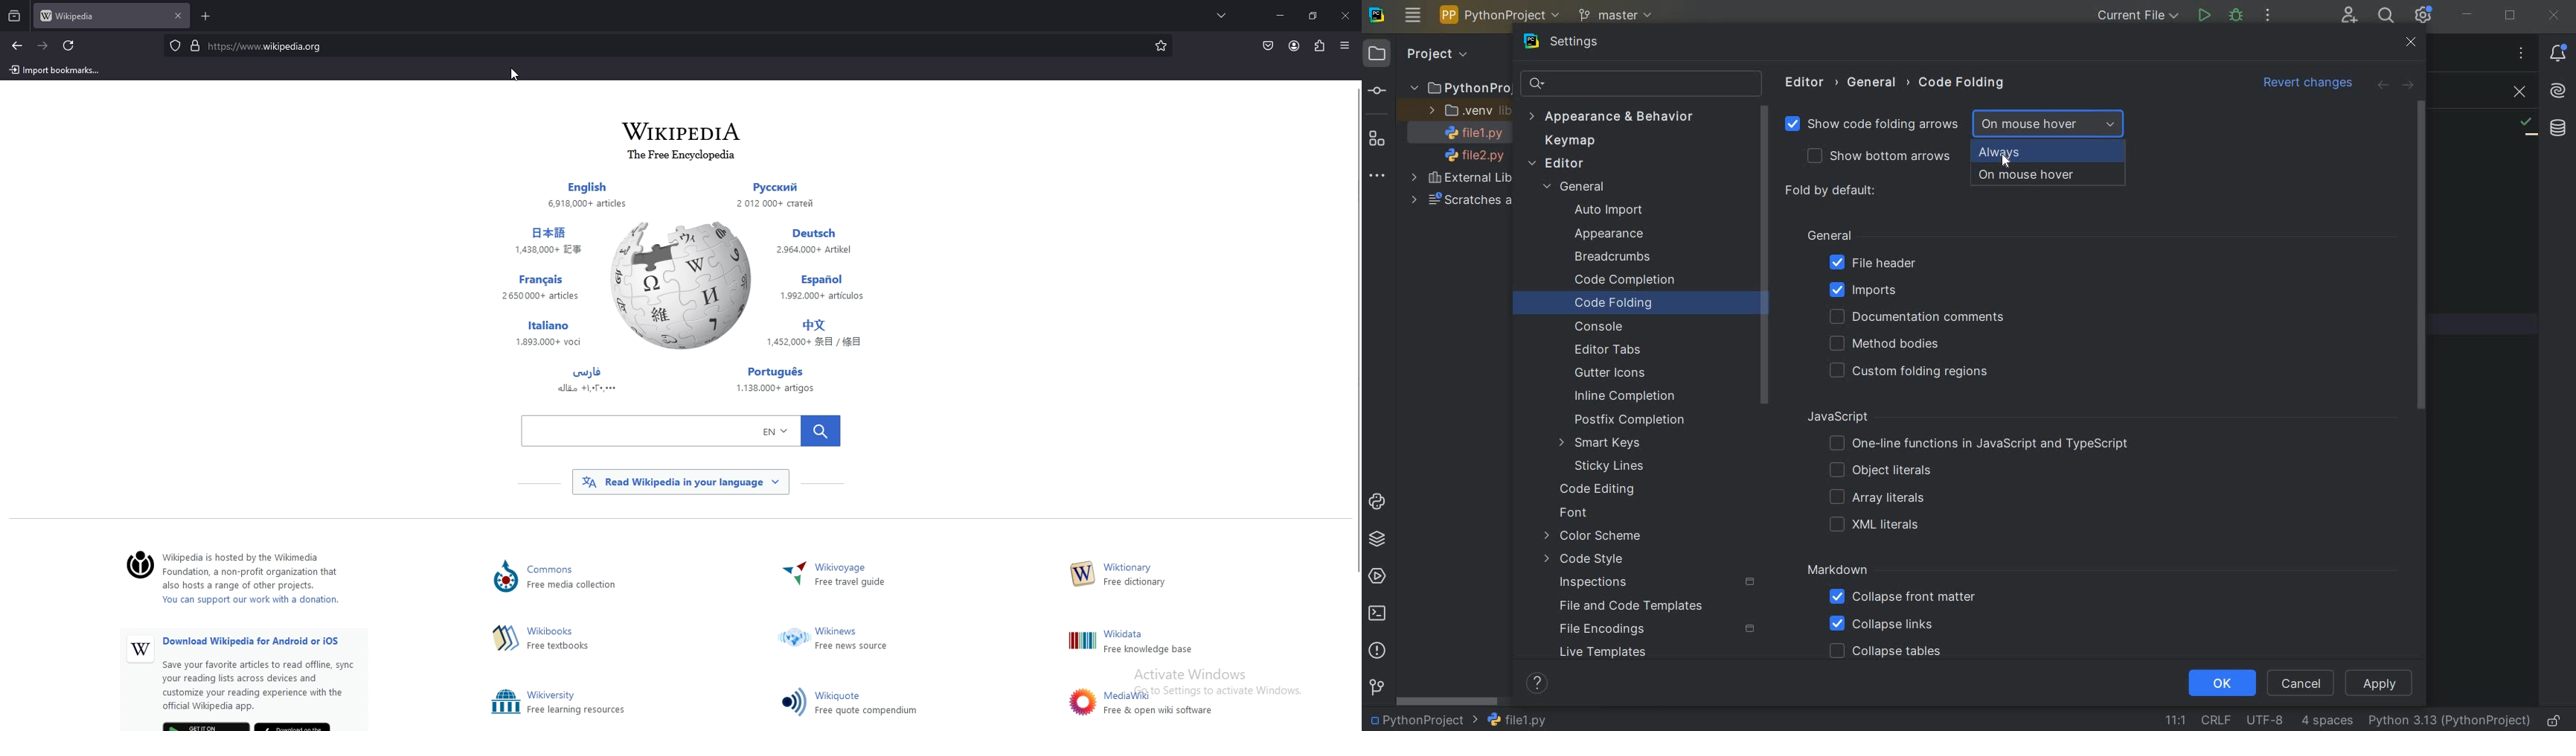  What do you see at coordinates (1313, 16) in the screenshot?
I see `resize` at bounding box center [1313, 16].